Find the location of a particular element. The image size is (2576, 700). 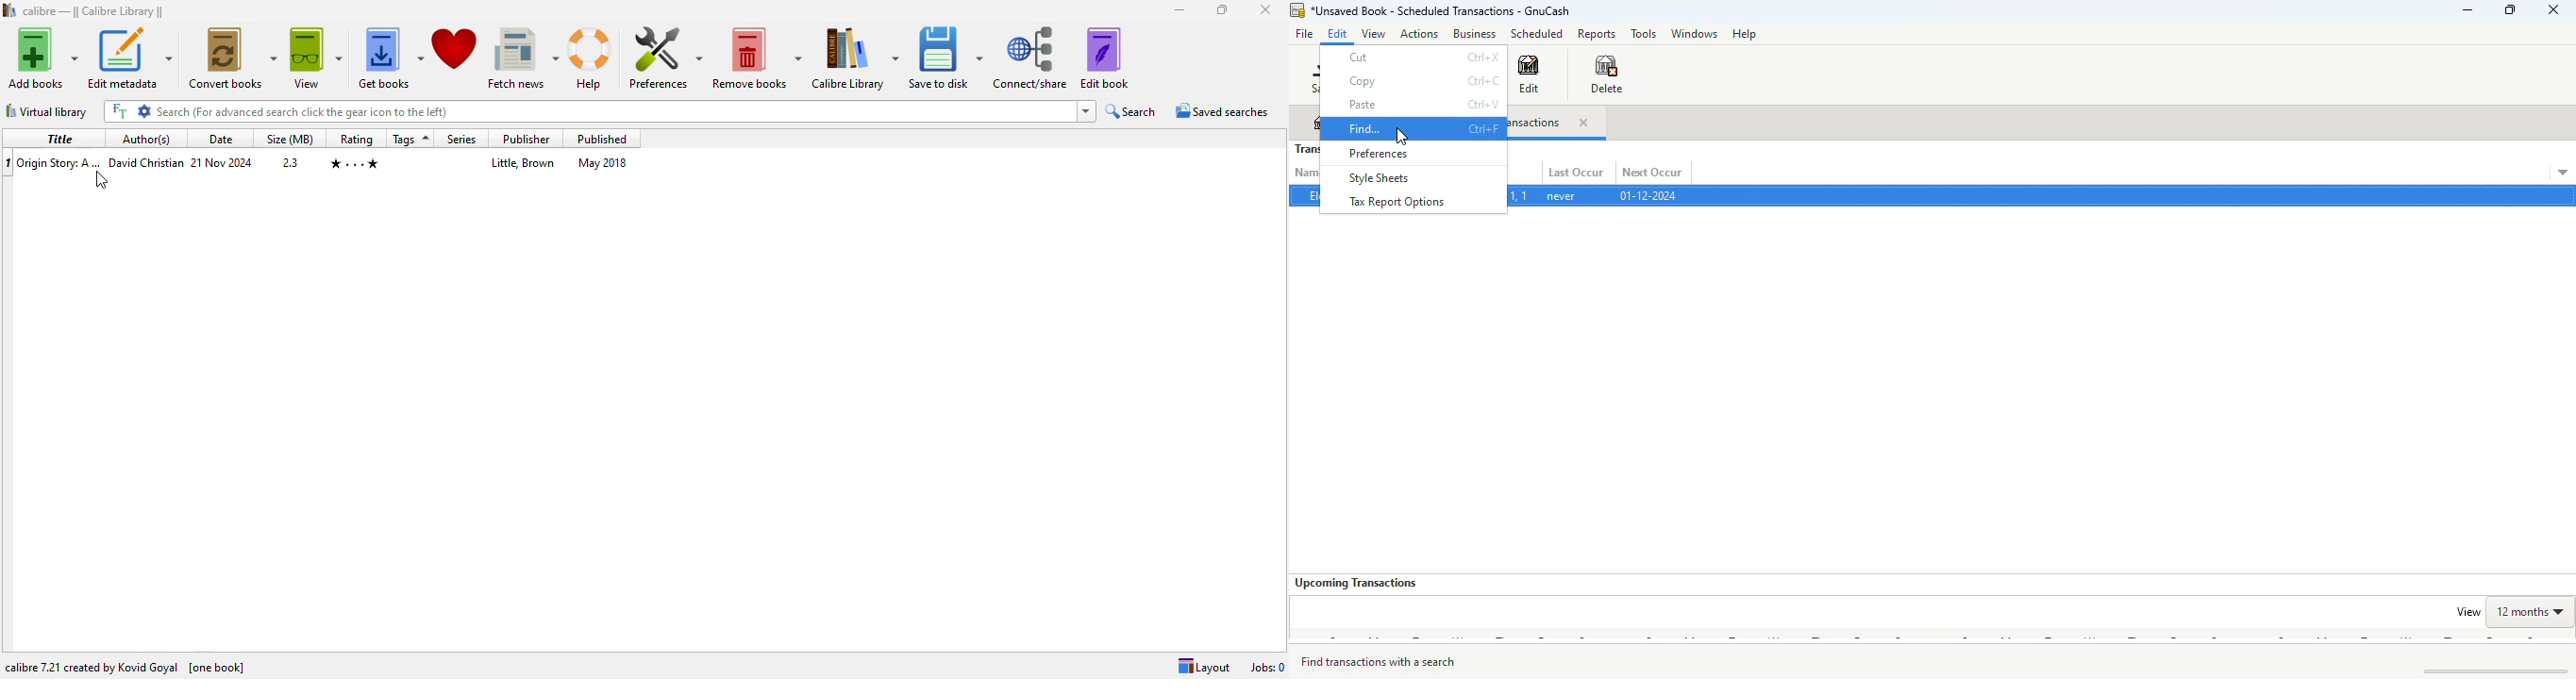

upcoming transactions is located at coordinates (1357, 583).